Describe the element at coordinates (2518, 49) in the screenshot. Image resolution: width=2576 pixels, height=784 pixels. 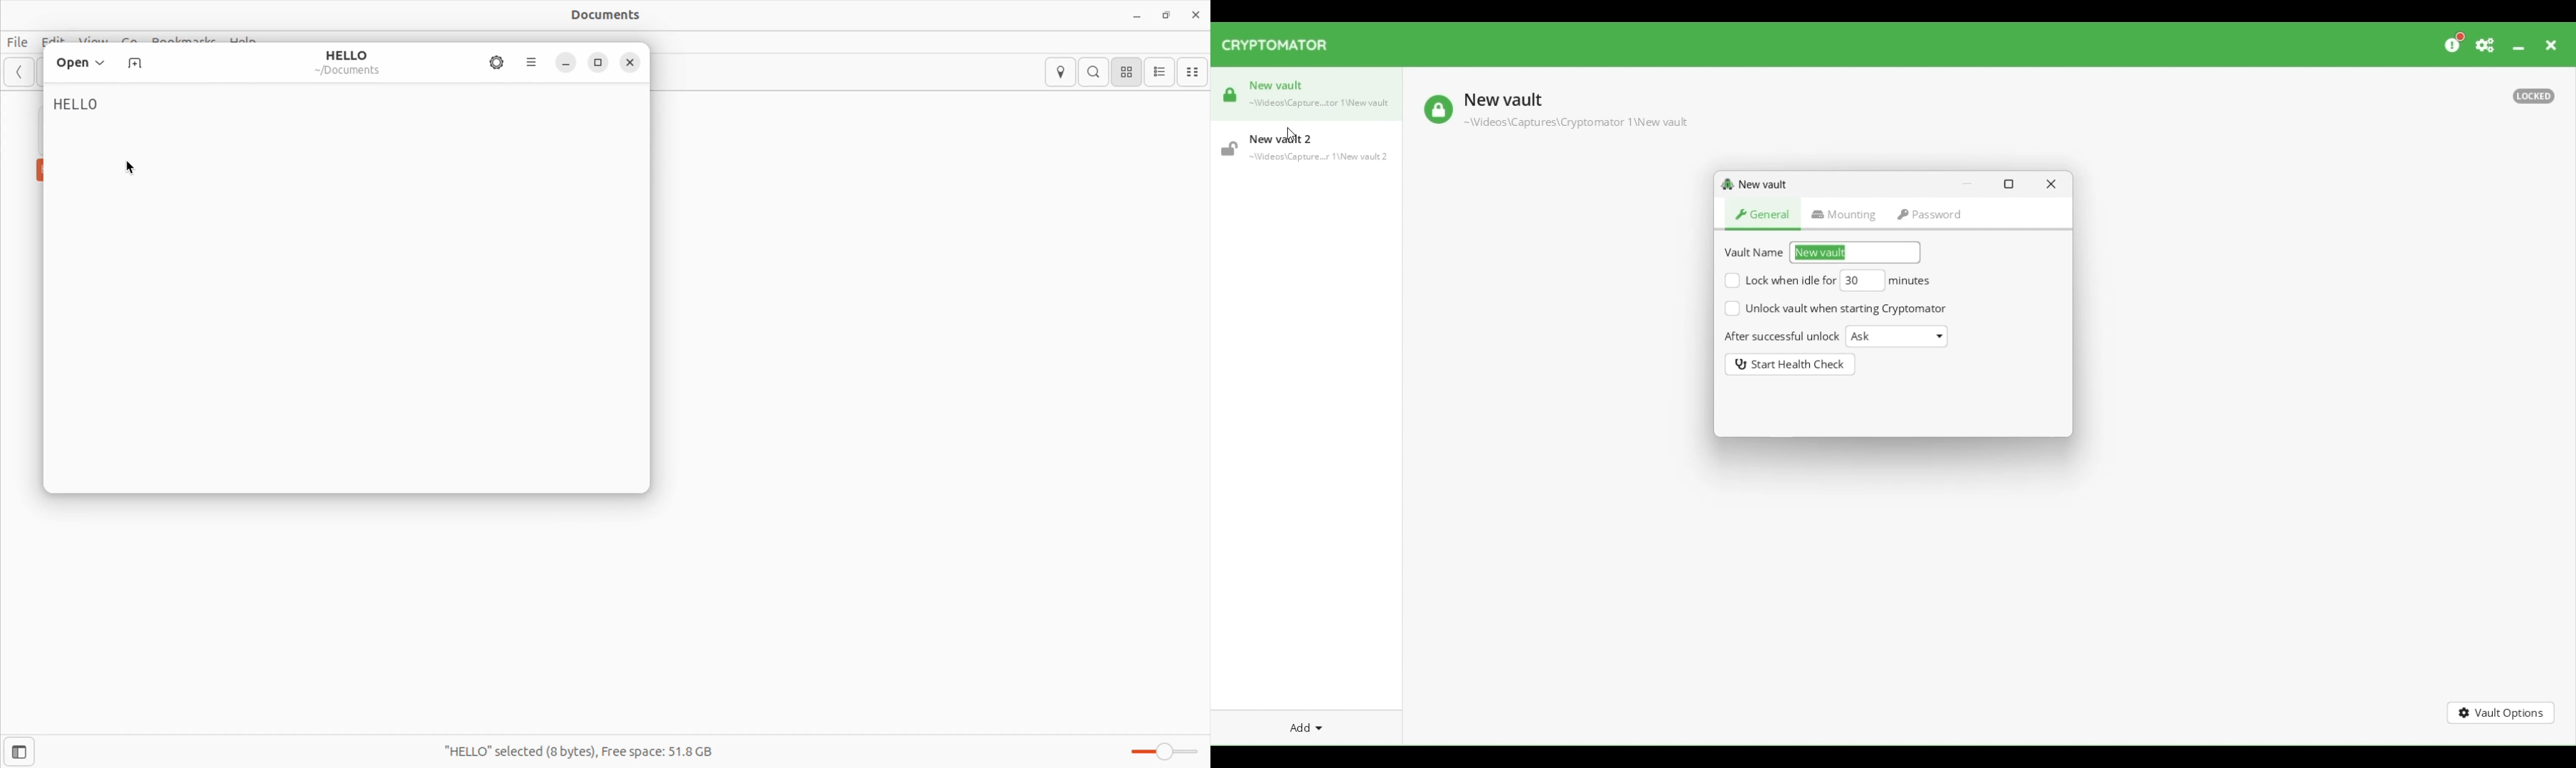
I see `Minimize` at that location.